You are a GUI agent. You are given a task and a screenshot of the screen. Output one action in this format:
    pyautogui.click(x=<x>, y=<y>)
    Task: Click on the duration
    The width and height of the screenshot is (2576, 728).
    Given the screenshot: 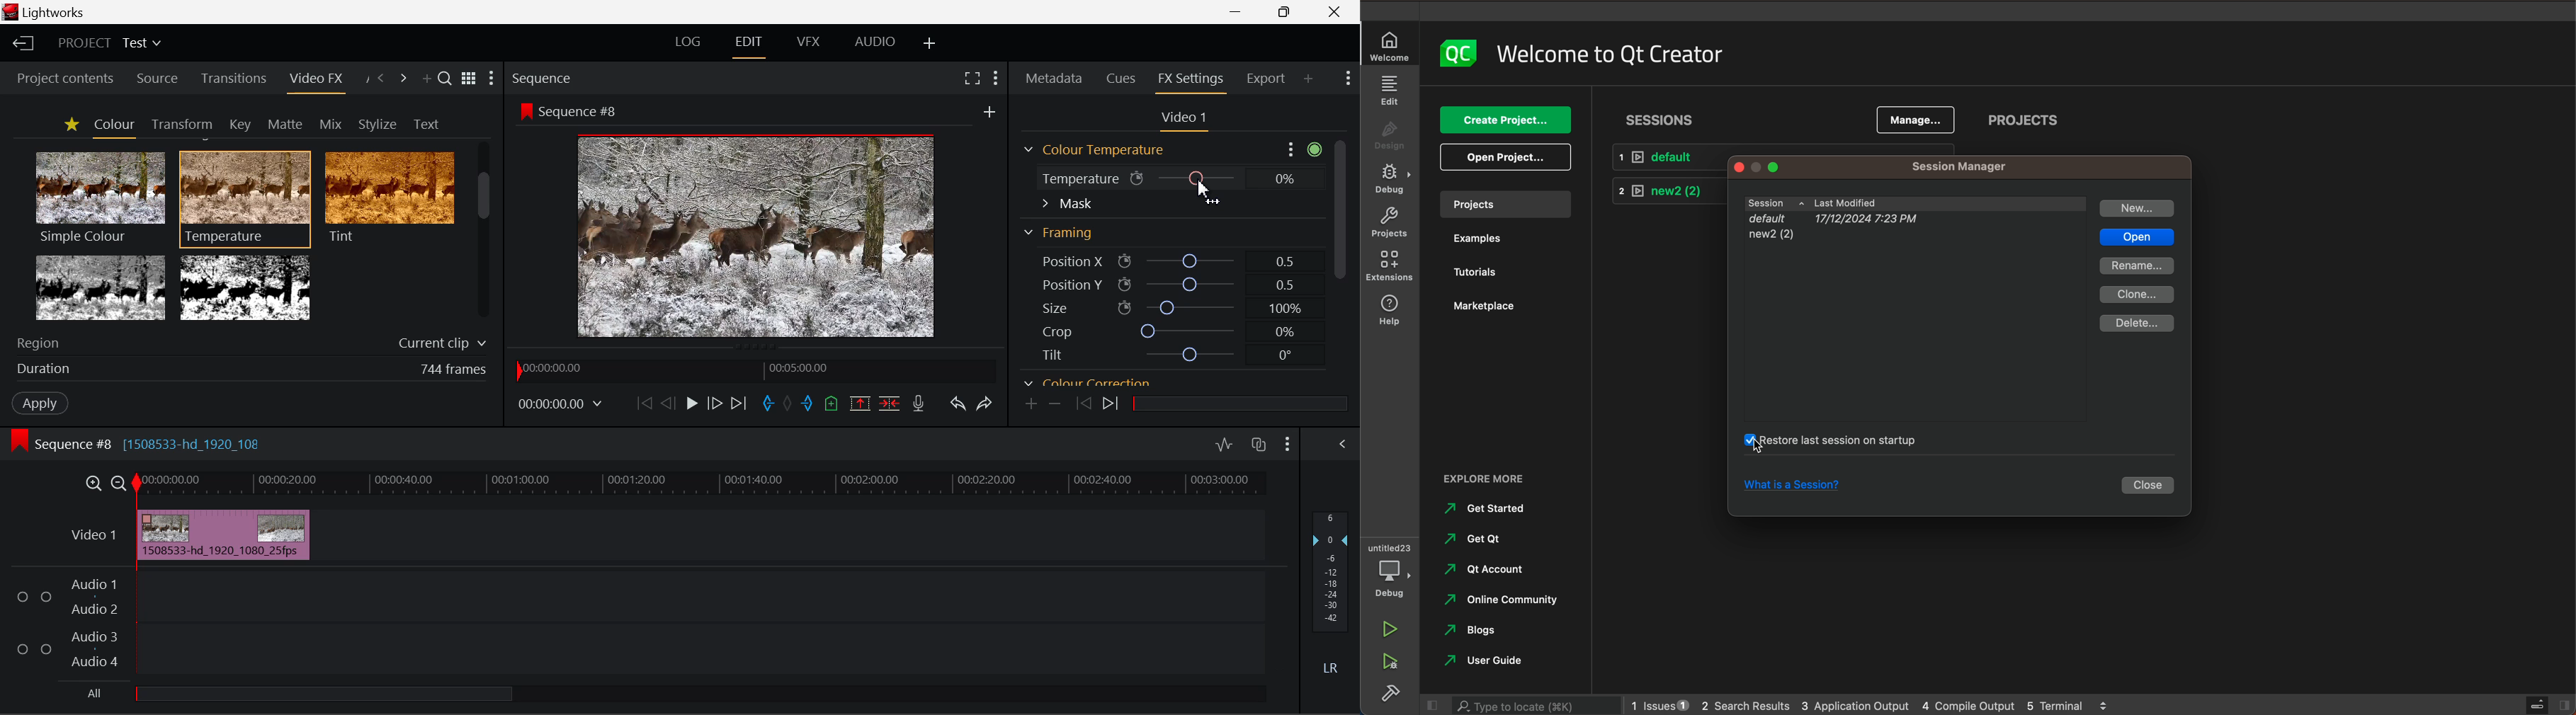 What is the action you would take?
    pyautogui.click(x=40, y=370)
    